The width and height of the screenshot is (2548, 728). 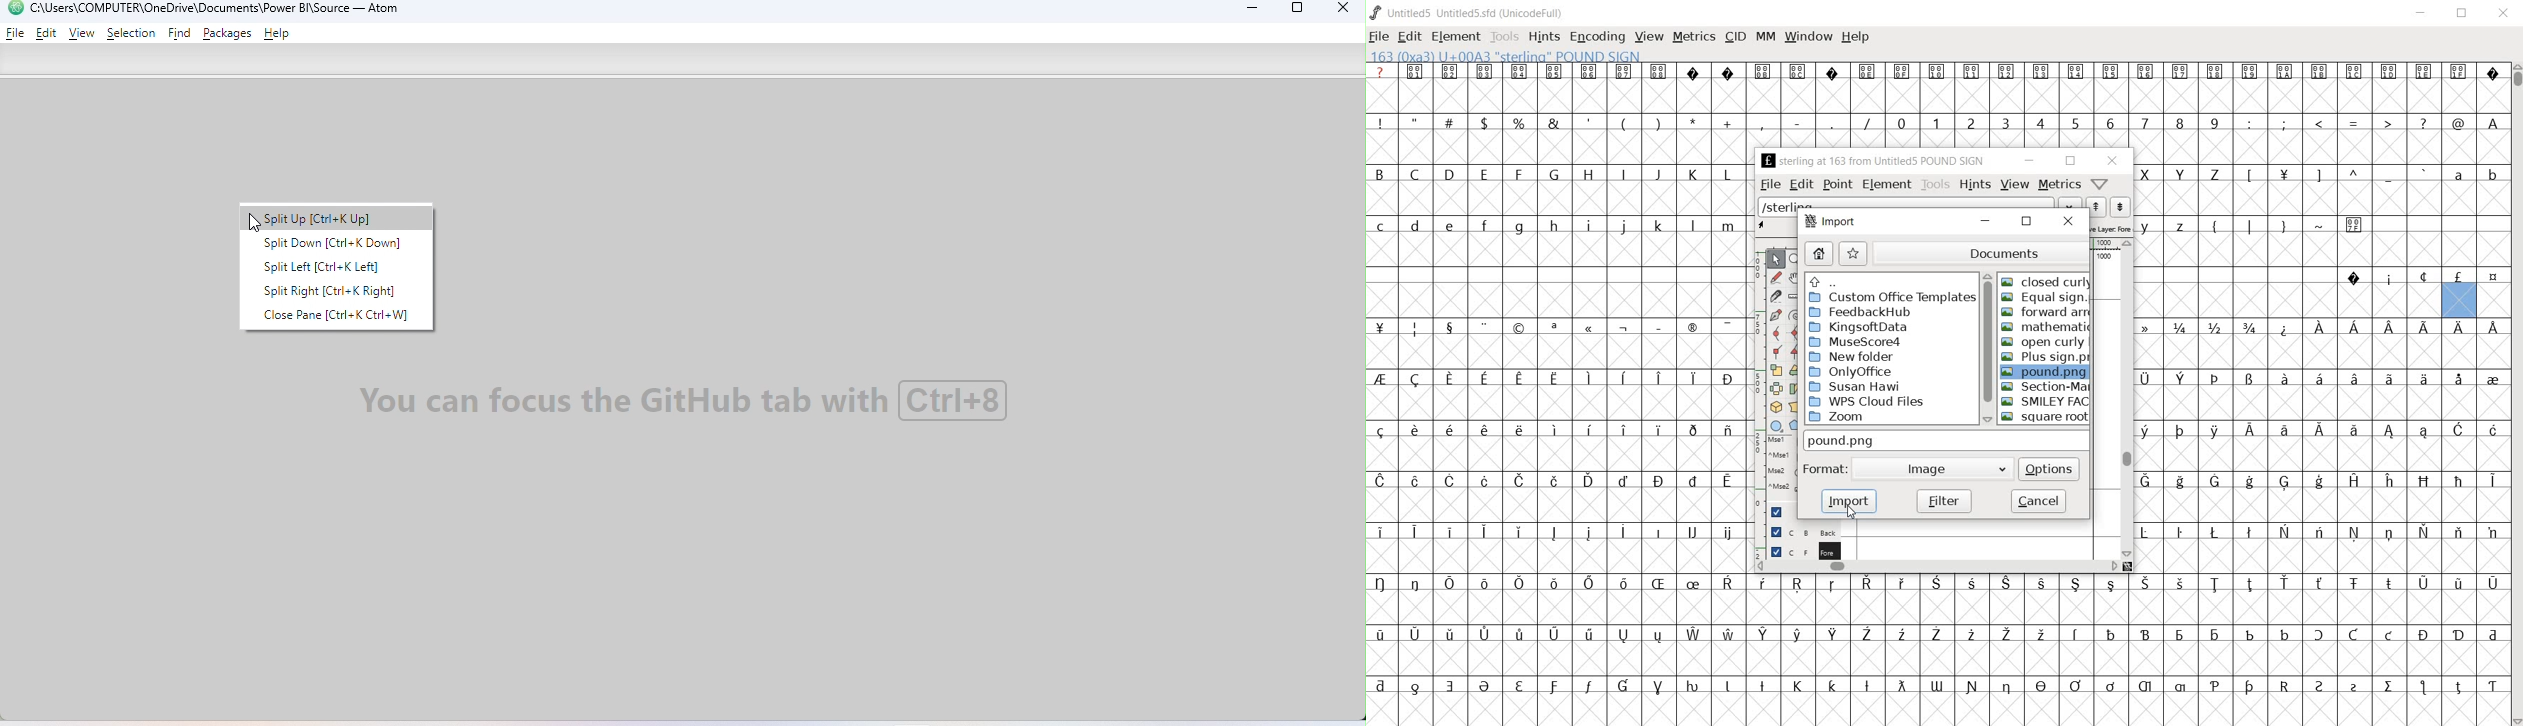 What do you see at coordinates (2390, 688) in the screenshot?
I see `Symbol` at bounding box center [2390, 688].